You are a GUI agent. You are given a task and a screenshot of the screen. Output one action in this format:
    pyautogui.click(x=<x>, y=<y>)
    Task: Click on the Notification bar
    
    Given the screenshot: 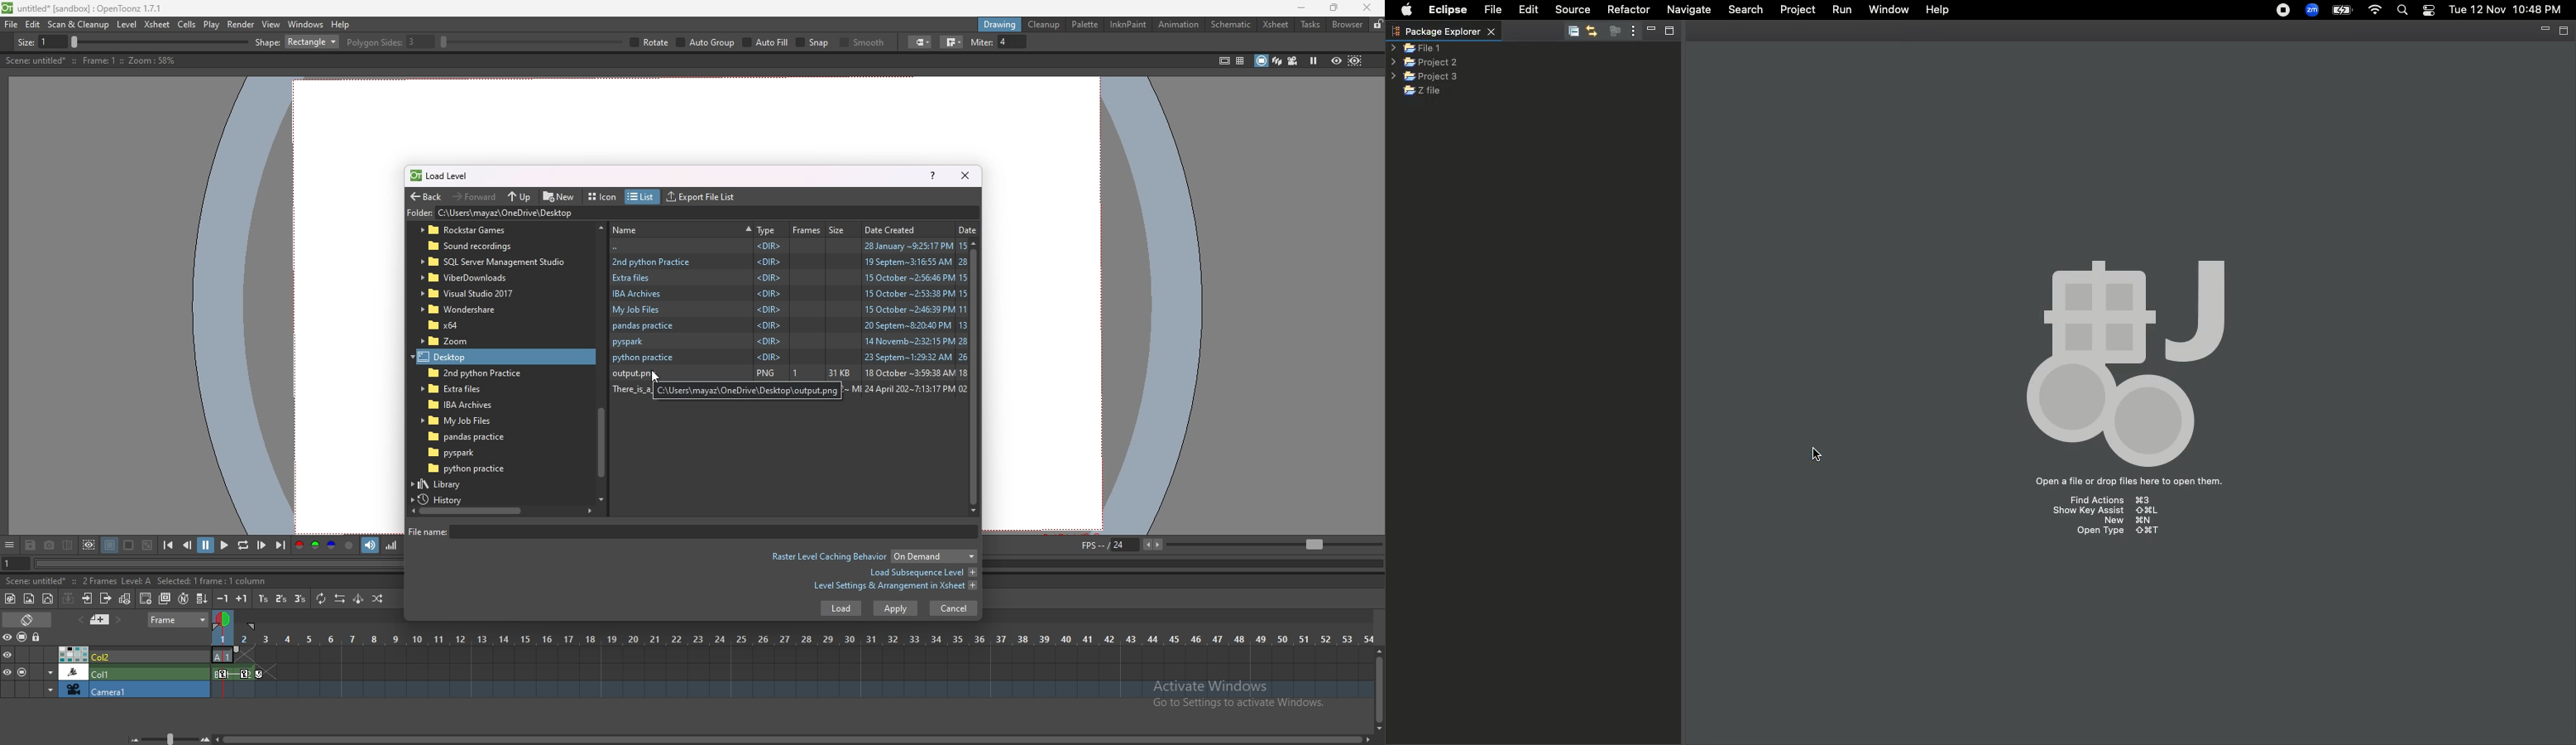 What is the action you would take?
    pyautogui.click(x=2428, y=12)
    